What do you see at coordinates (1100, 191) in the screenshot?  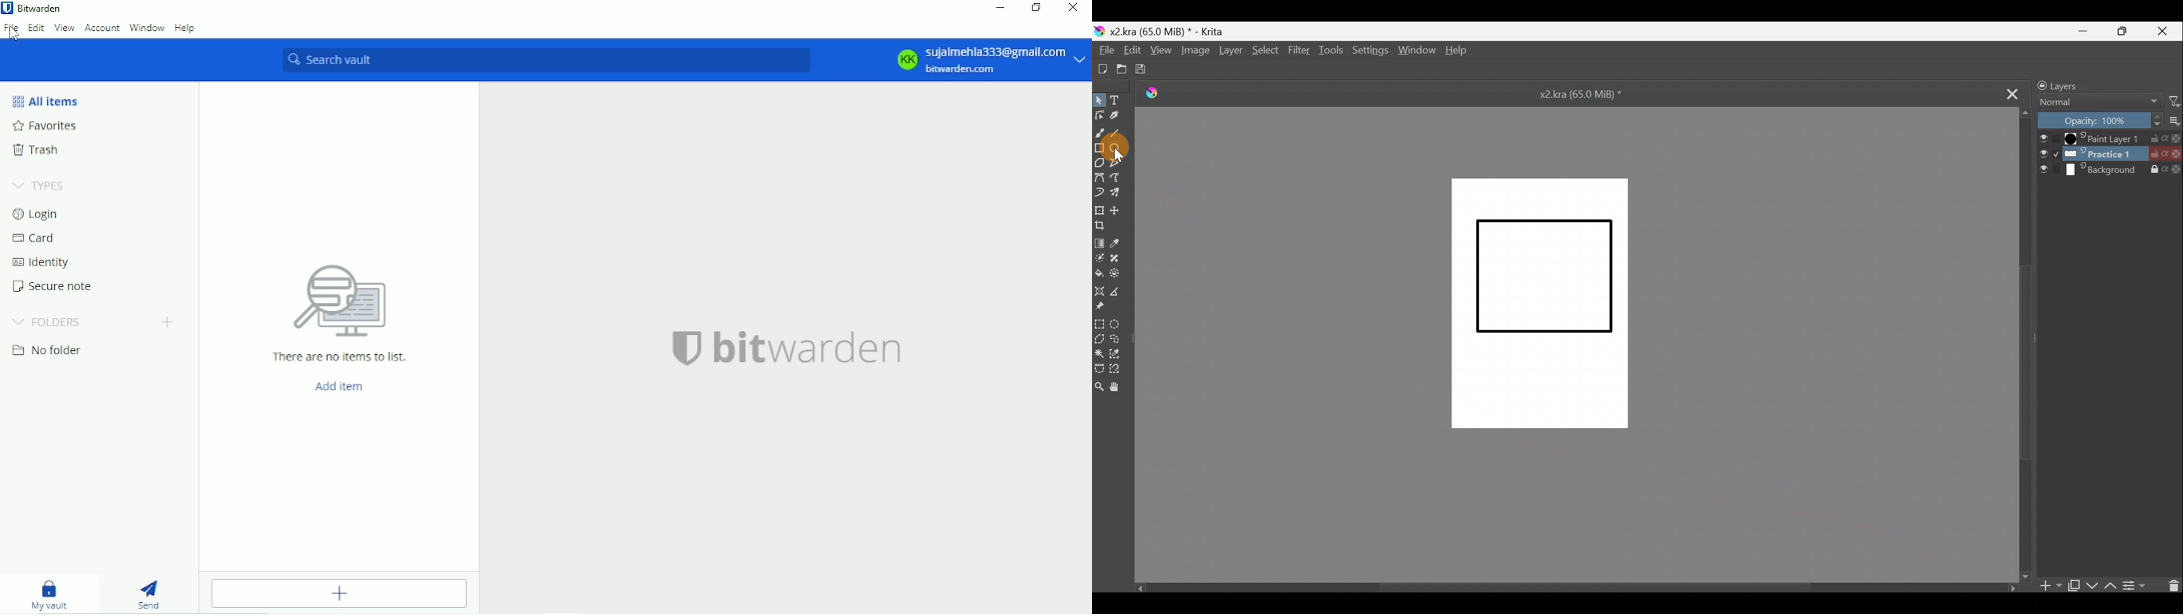 I see `Magnetic curve tool` at bounding box center [1100, 191].